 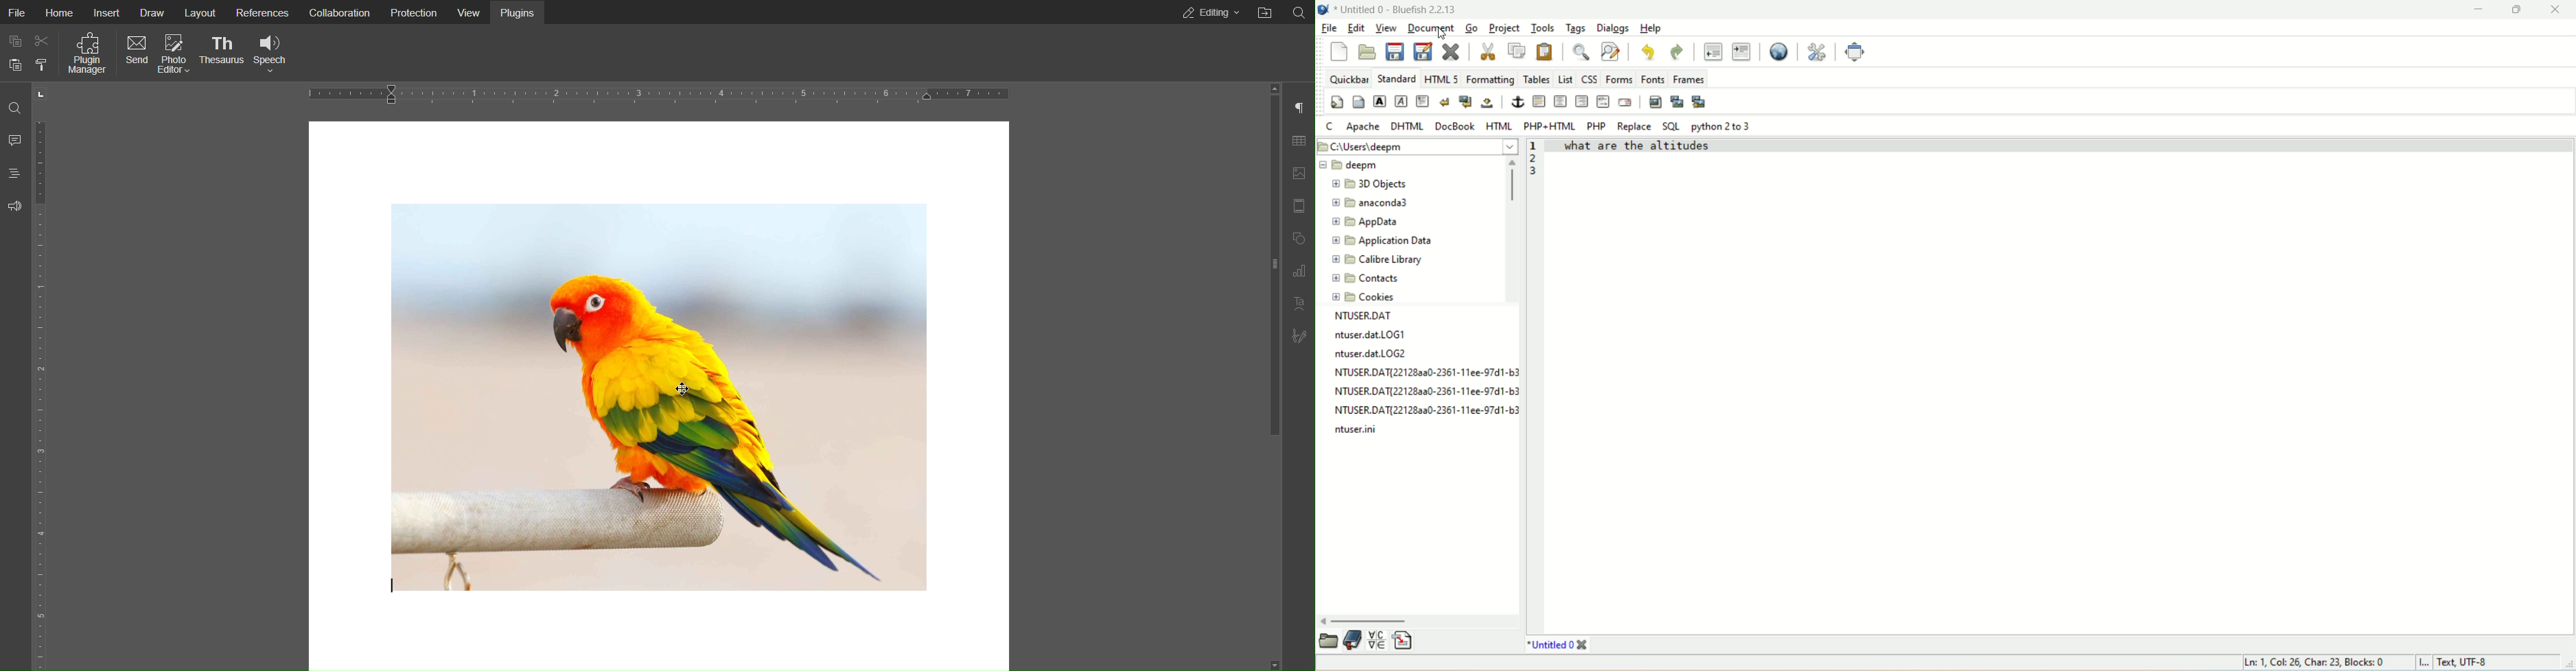 I want to click on multi thumbnail, so click(x=1700, y=101).